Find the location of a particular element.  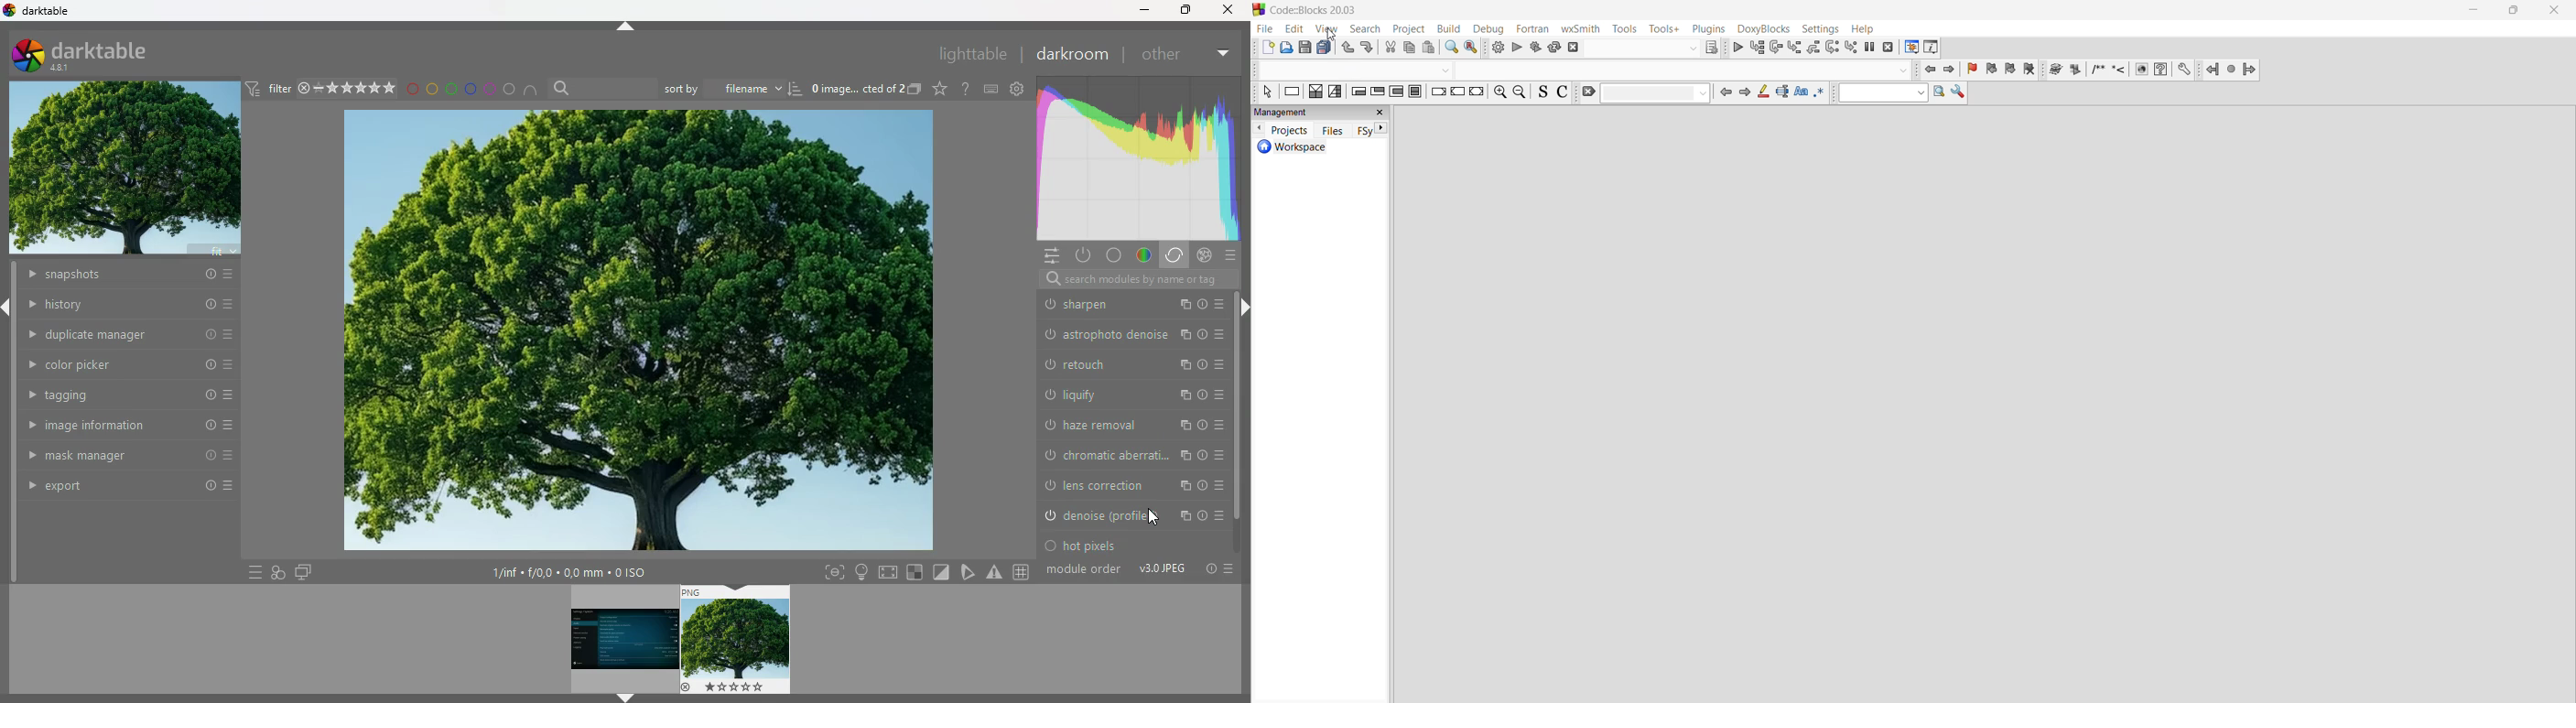

black relative exposure is located at coordinates (1133, 422).